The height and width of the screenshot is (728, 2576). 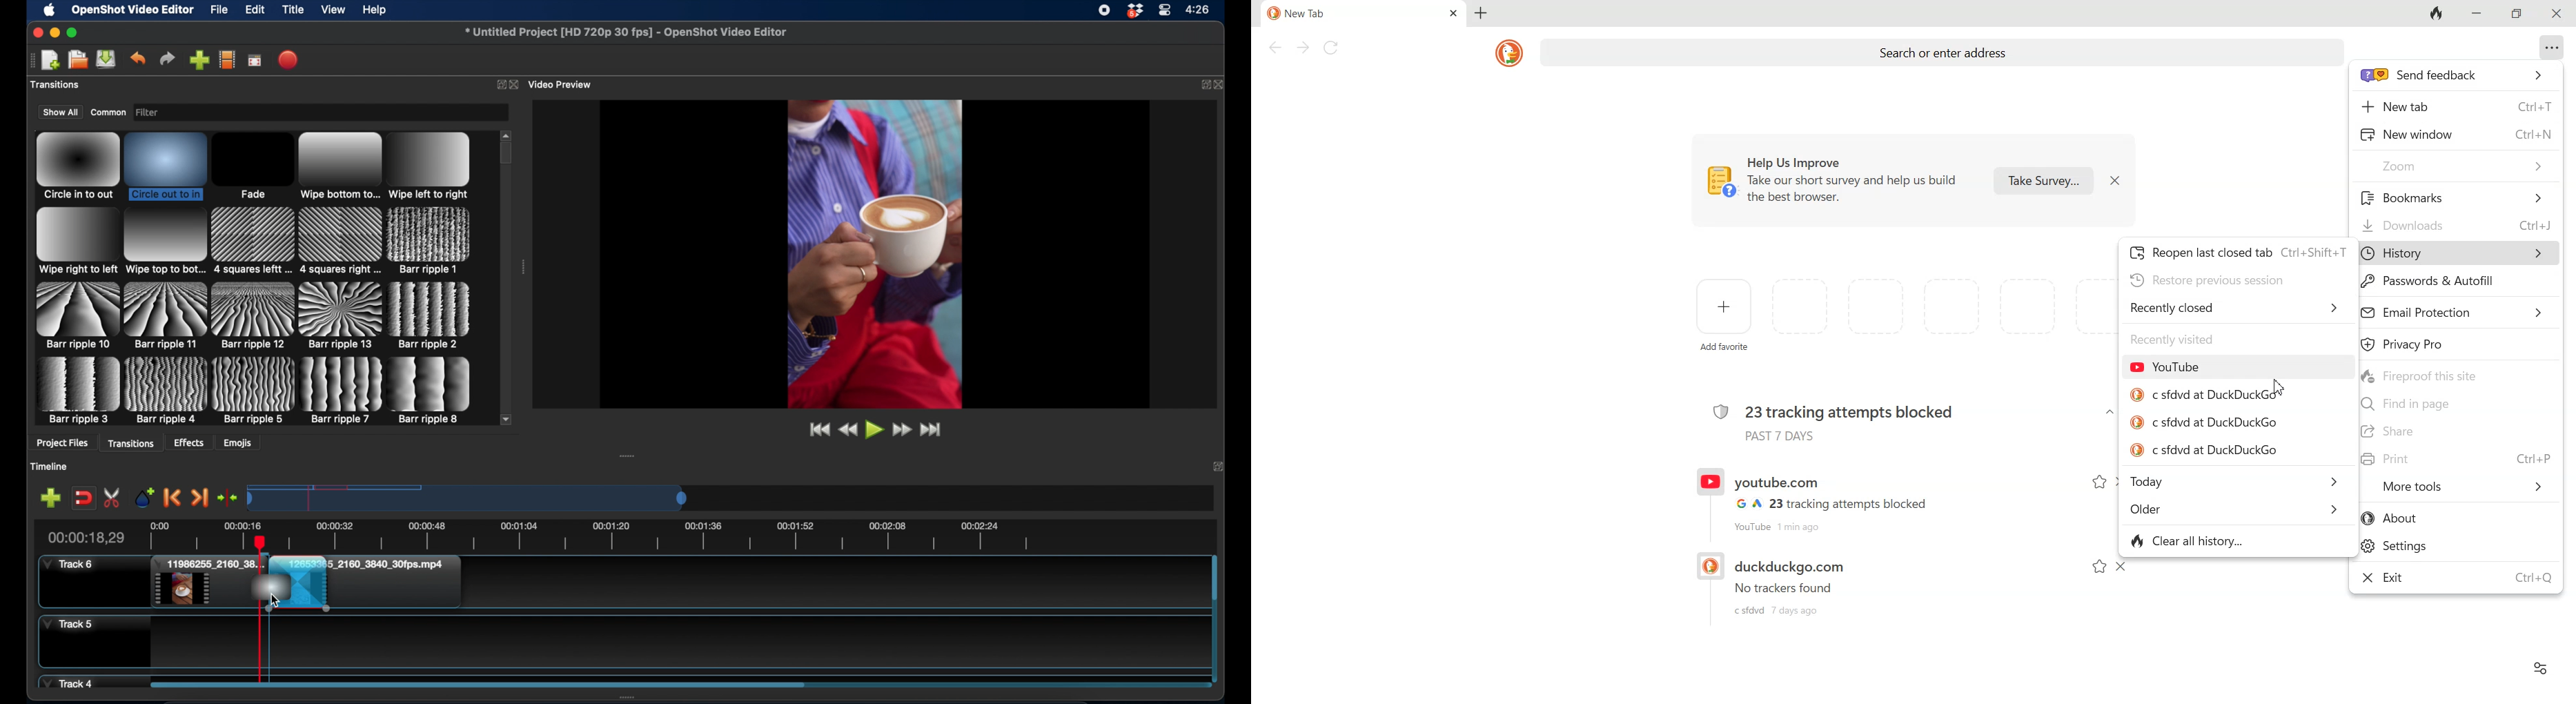 What do you see at coordinates (430, 315) in the screenshot?
I see `transition` at bounding box center [430, 315].